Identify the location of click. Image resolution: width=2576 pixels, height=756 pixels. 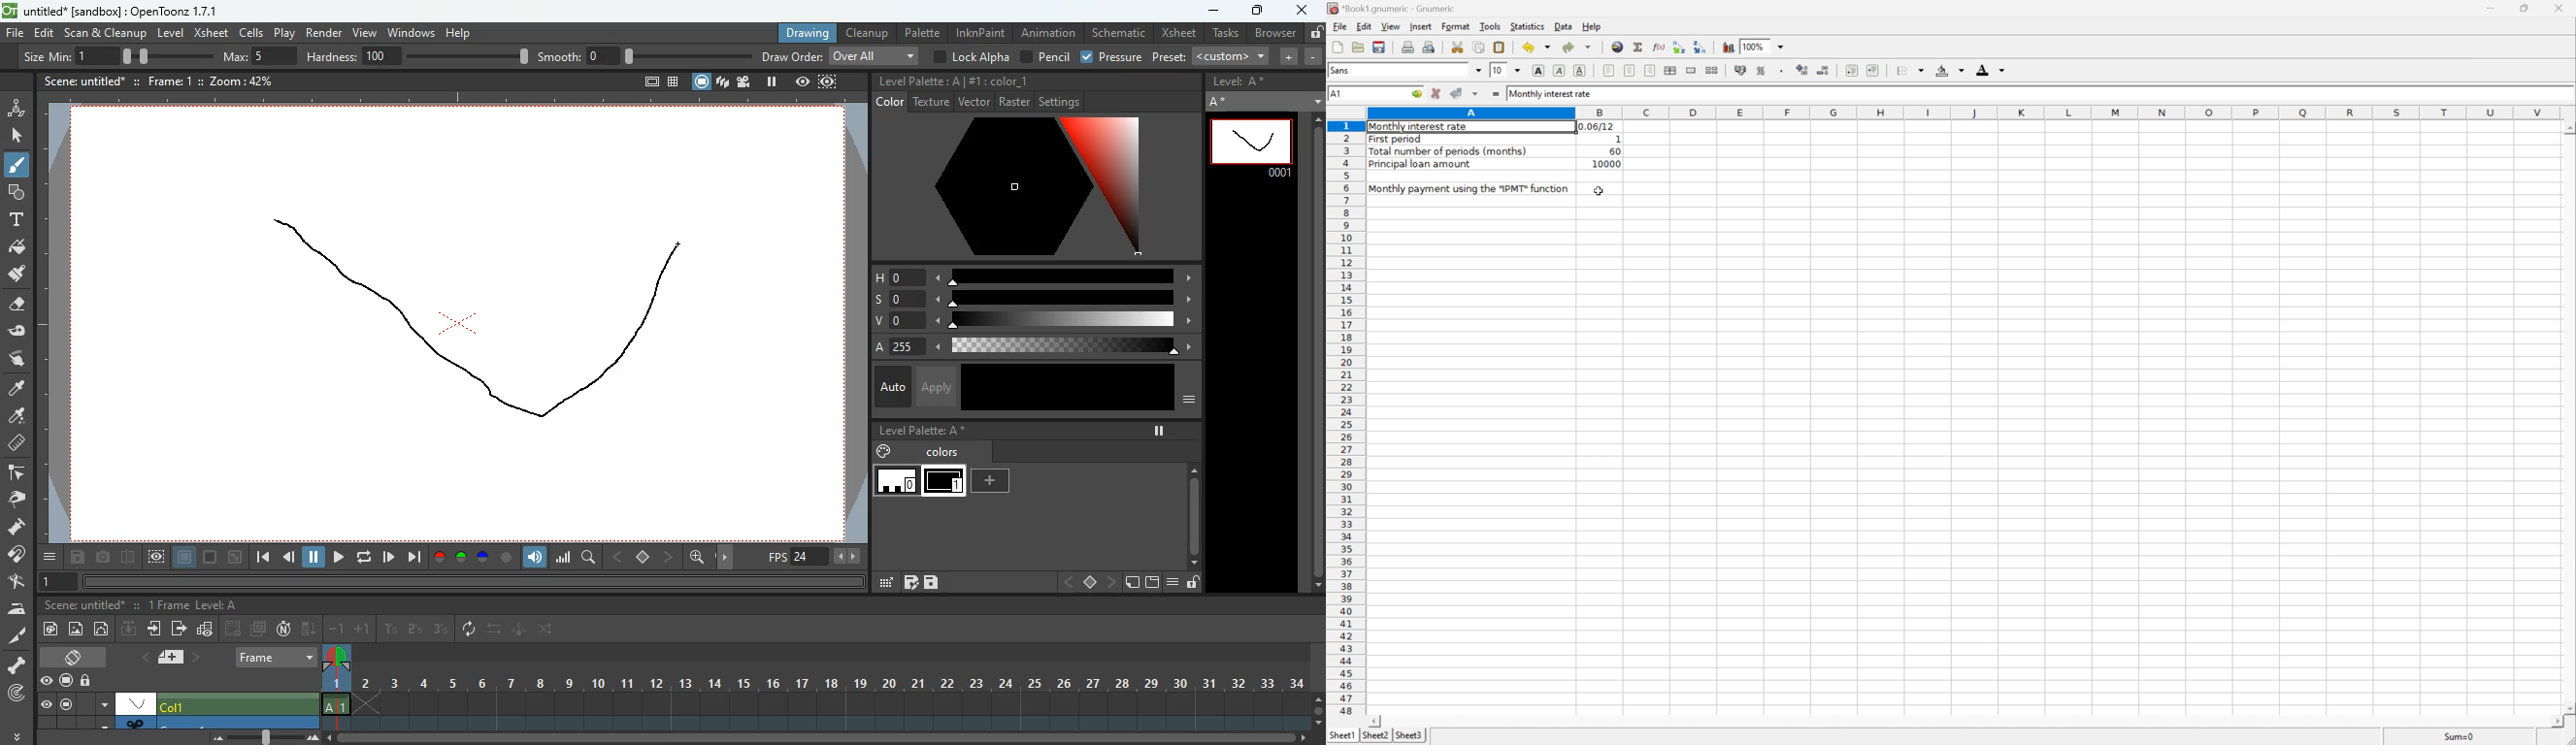
(18, 136).